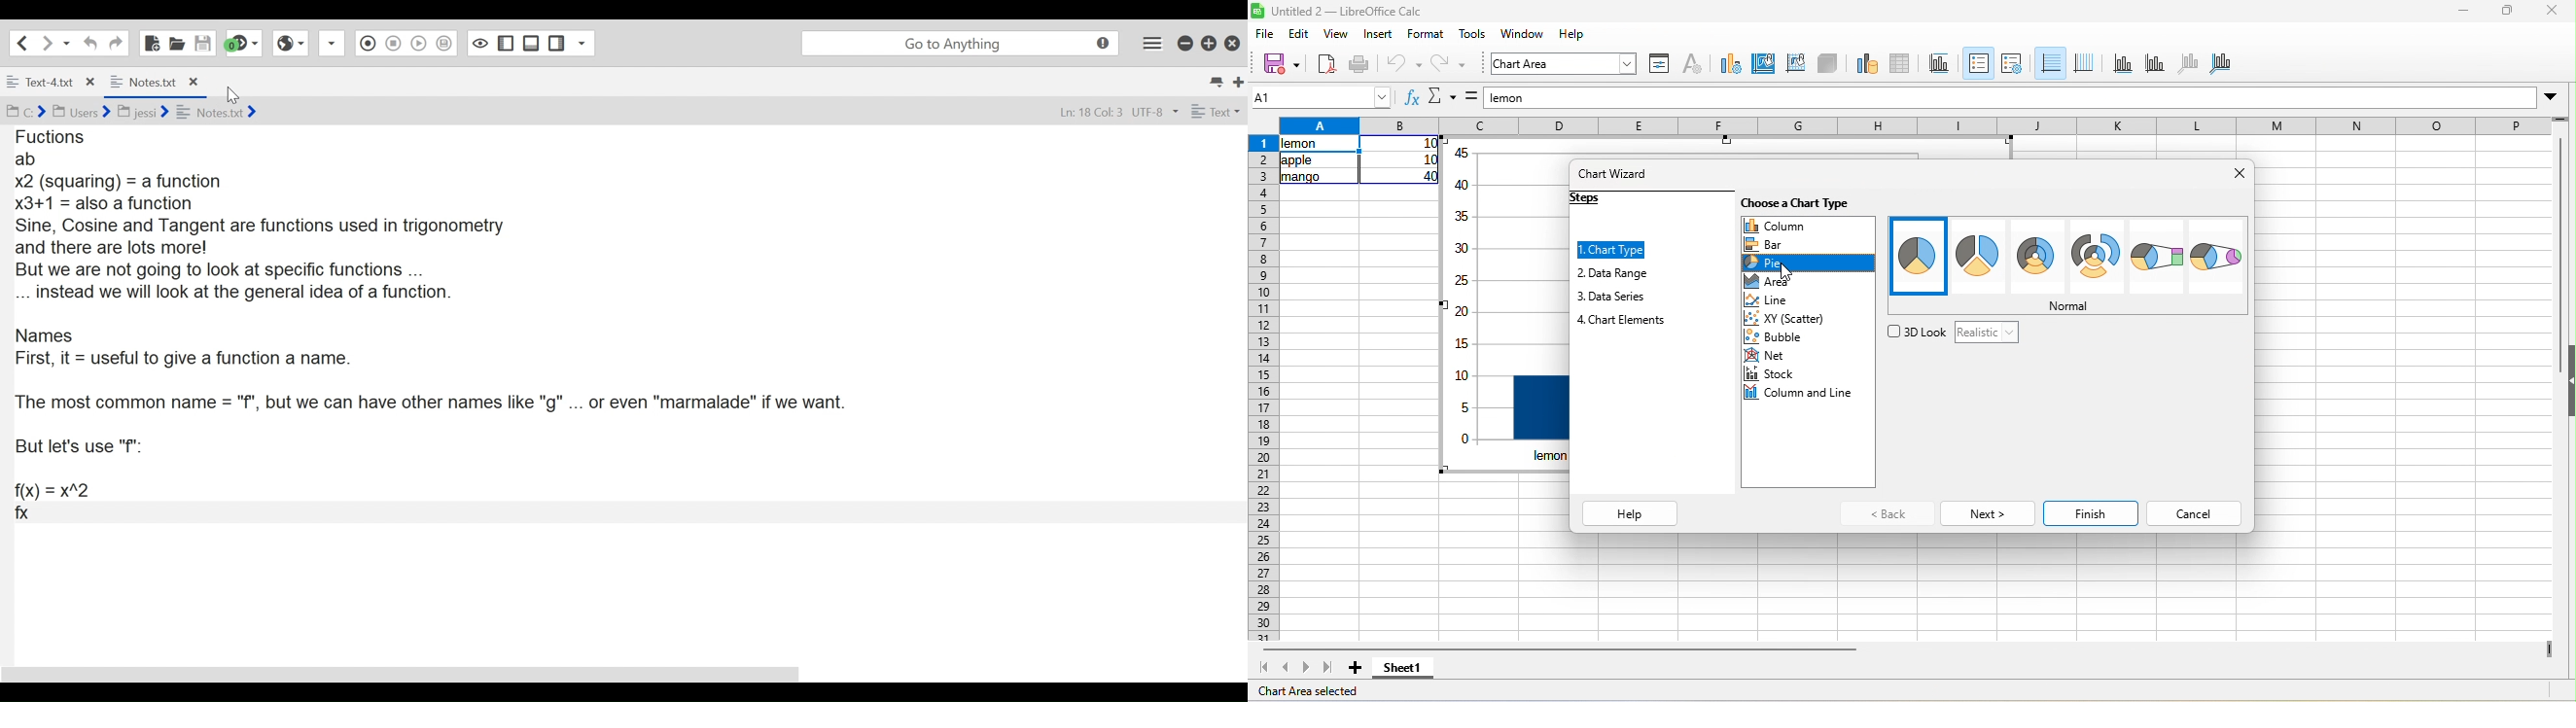 The image size is (2576, 728). Describe the element at coordinates (291, 44) in the screenshot. I see `View in Browser` at that location.